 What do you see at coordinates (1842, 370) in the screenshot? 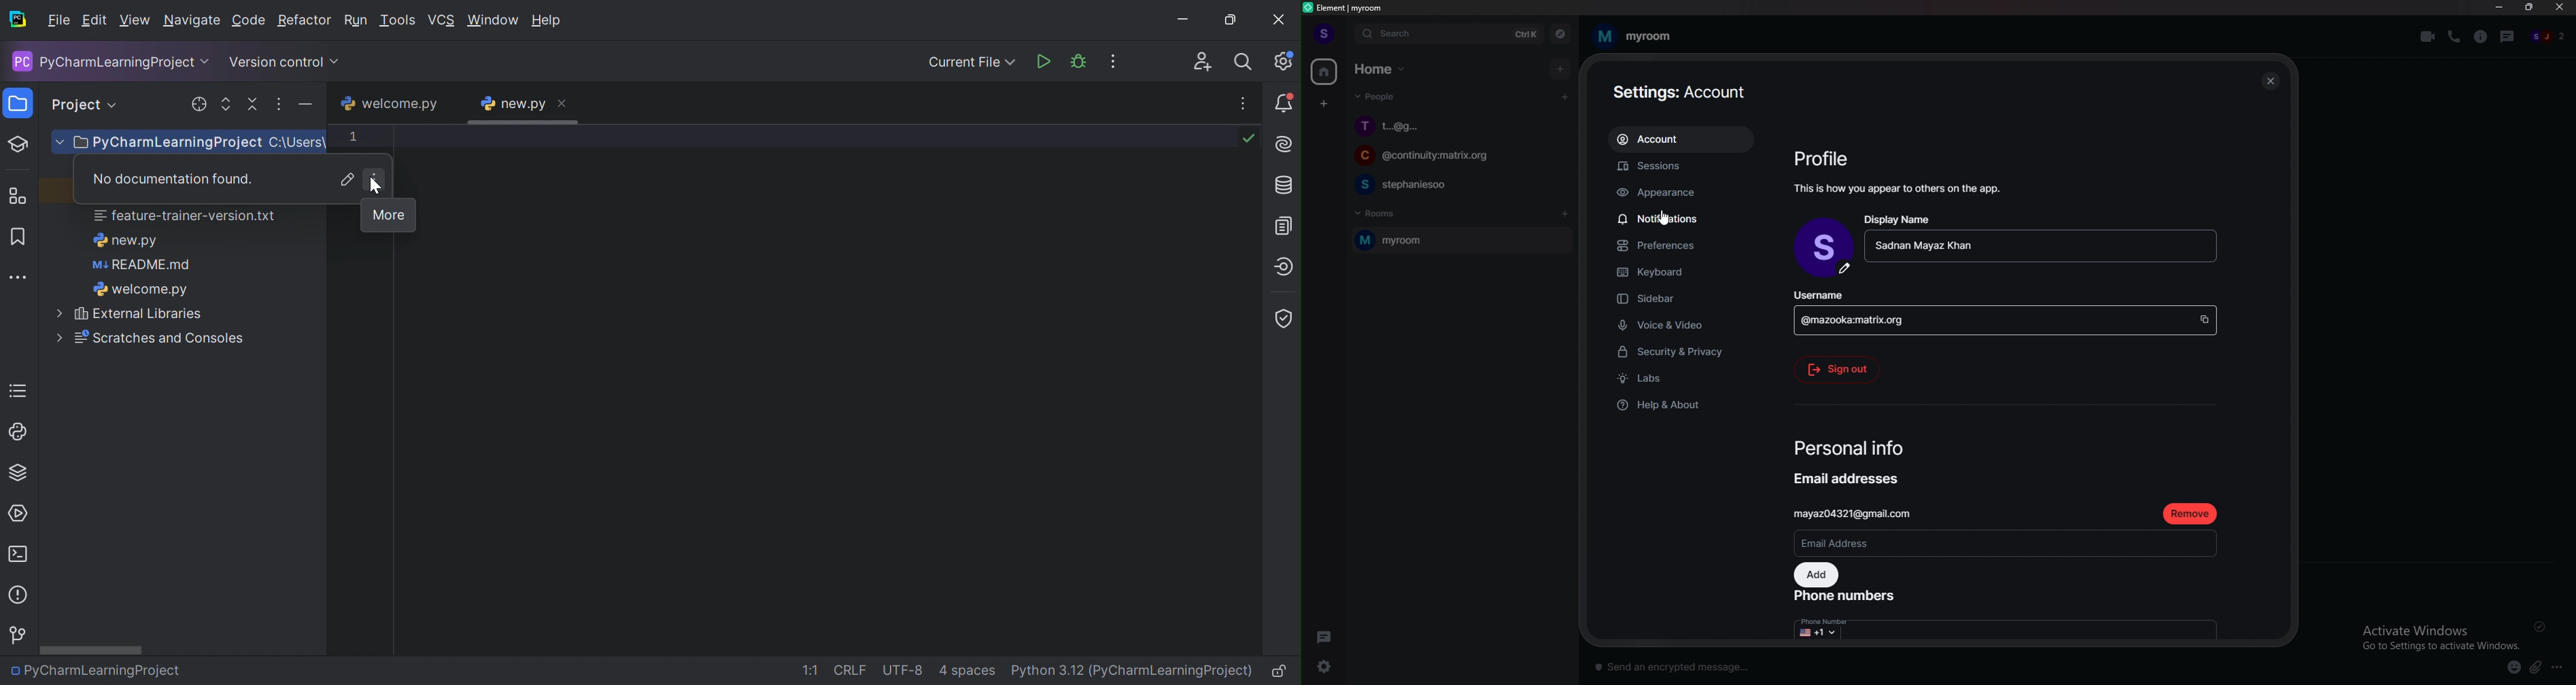
I see `sign out` at bounding box center [1842, 370].